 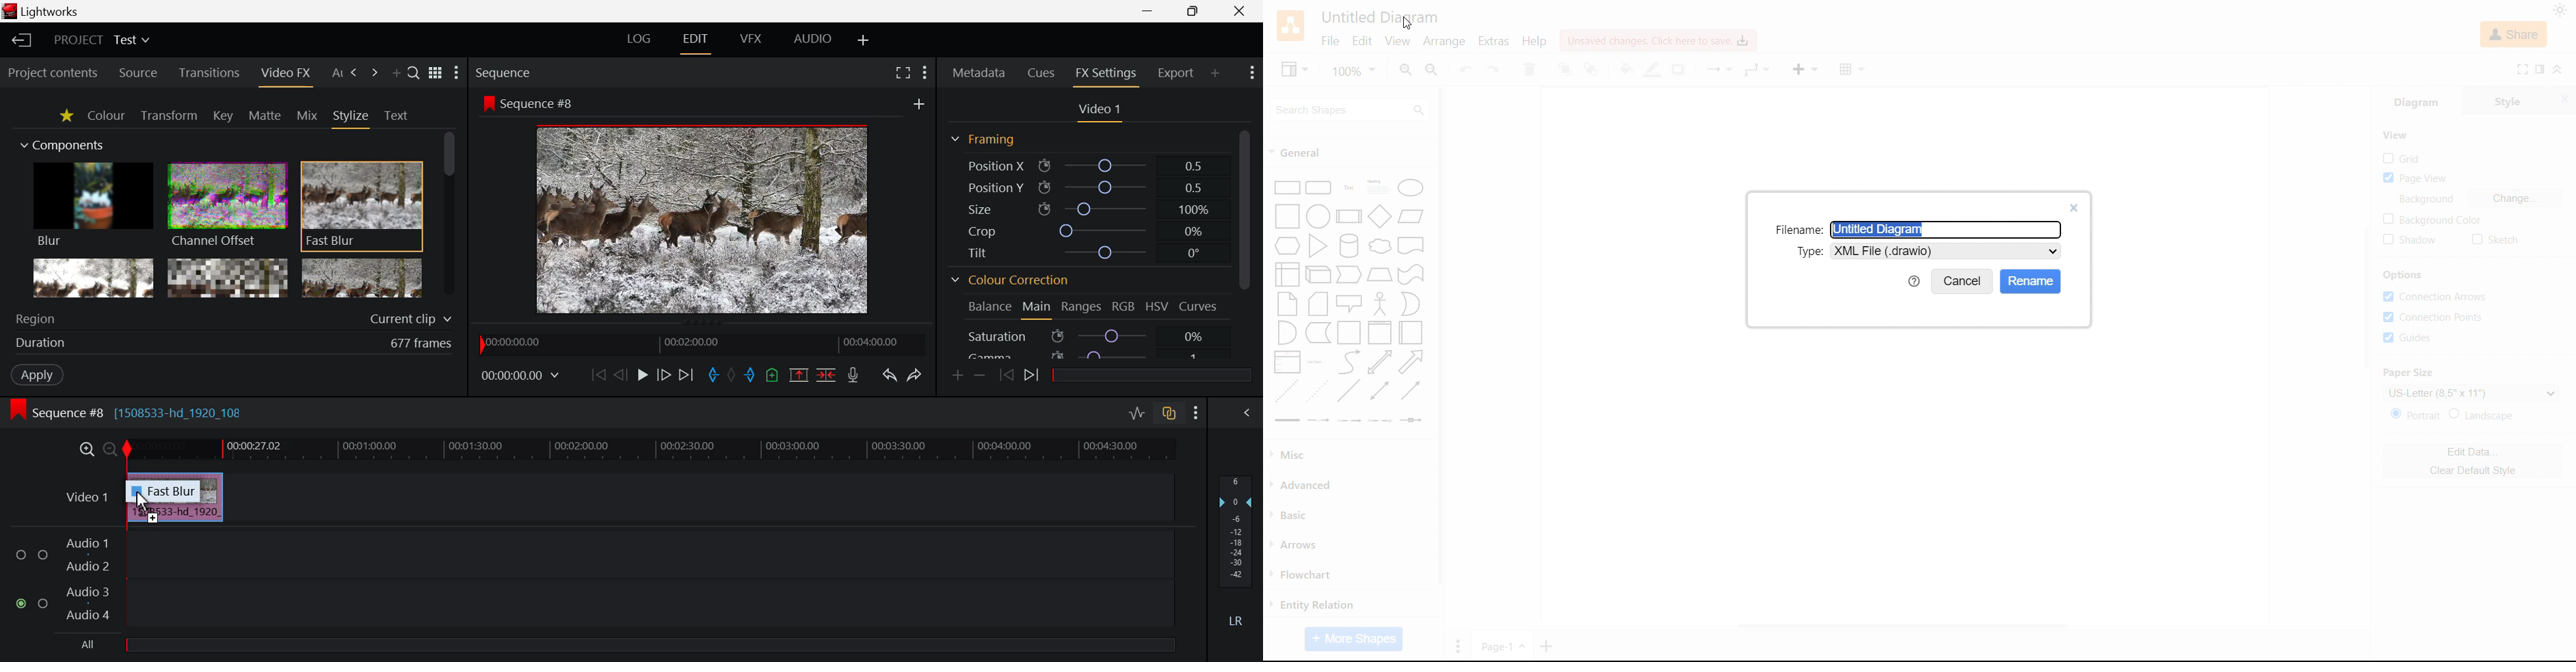 What do you see at coordinates (2514, 34) in the screenshot?
I see `share ` at bounding box center [2514, 34].